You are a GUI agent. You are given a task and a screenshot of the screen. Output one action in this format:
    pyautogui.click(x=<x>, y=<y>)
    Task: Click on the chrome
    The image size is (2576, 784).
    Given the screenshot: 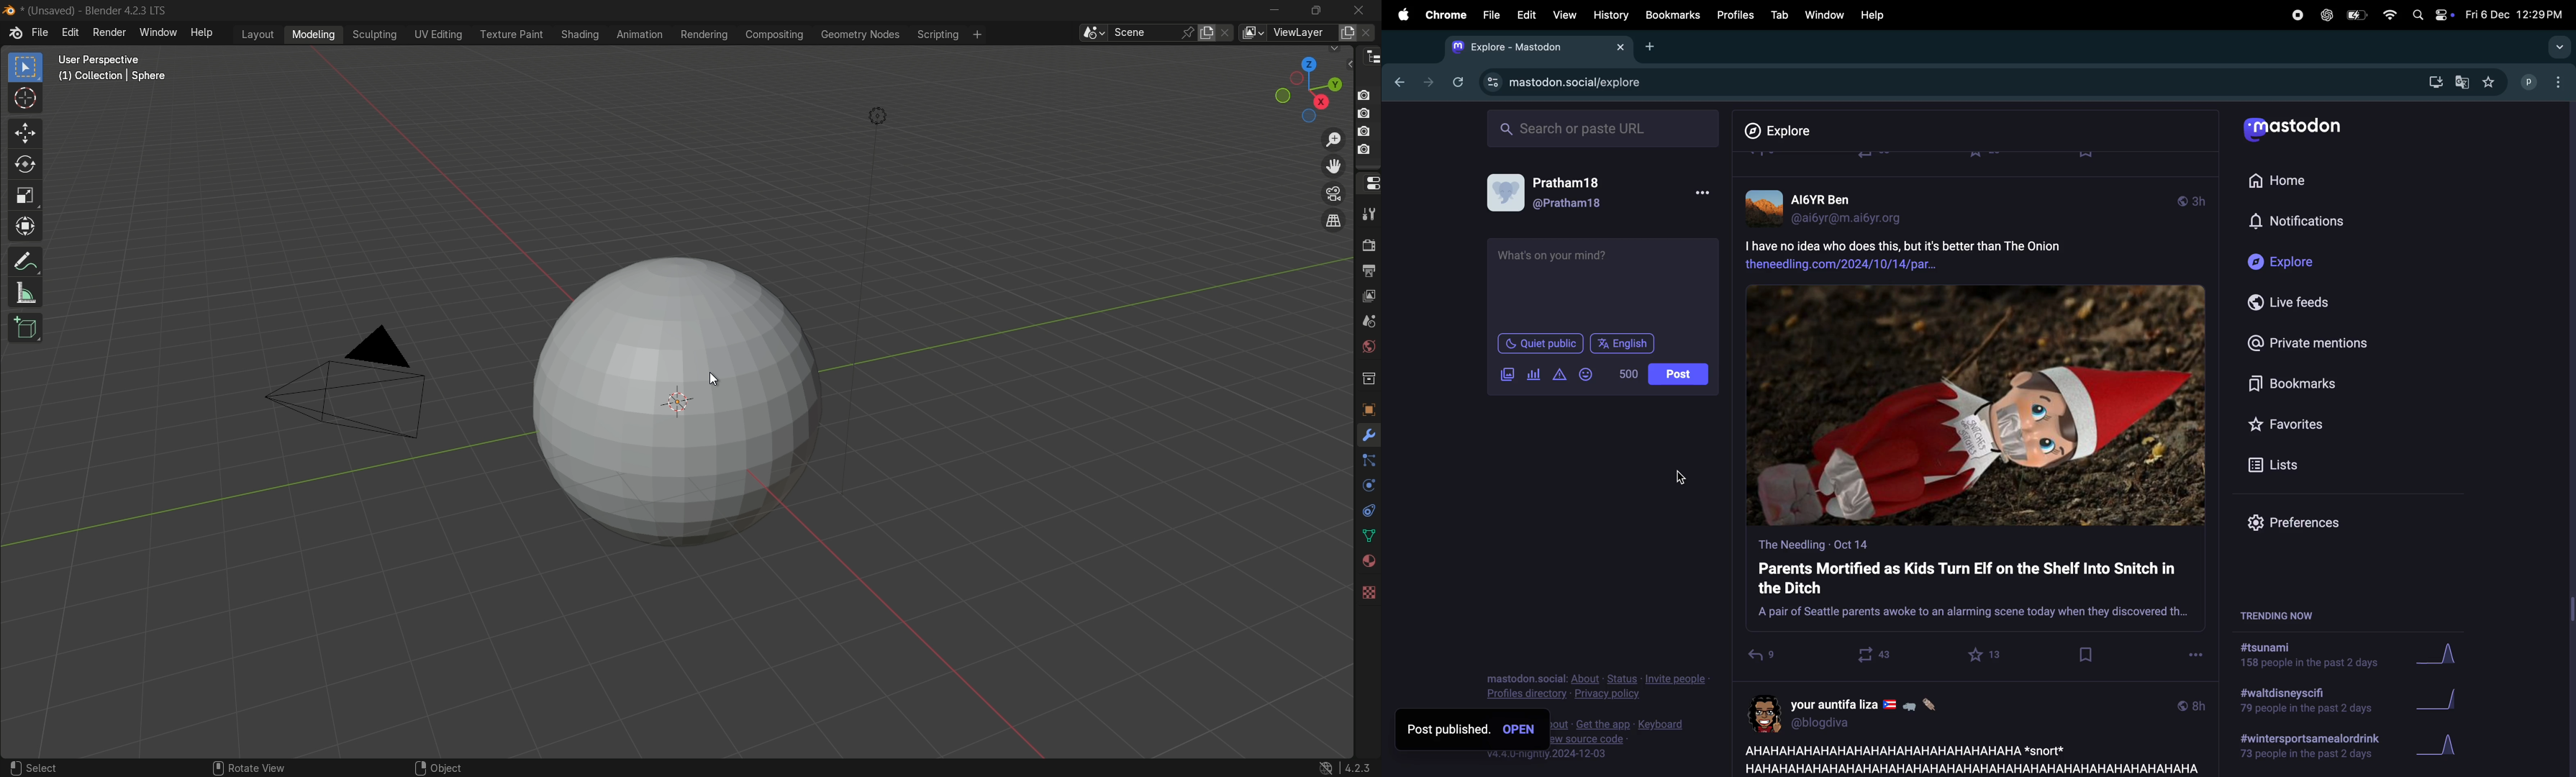 What is the action you would take?
    pyautogui.click(x=1444, y=15)
    